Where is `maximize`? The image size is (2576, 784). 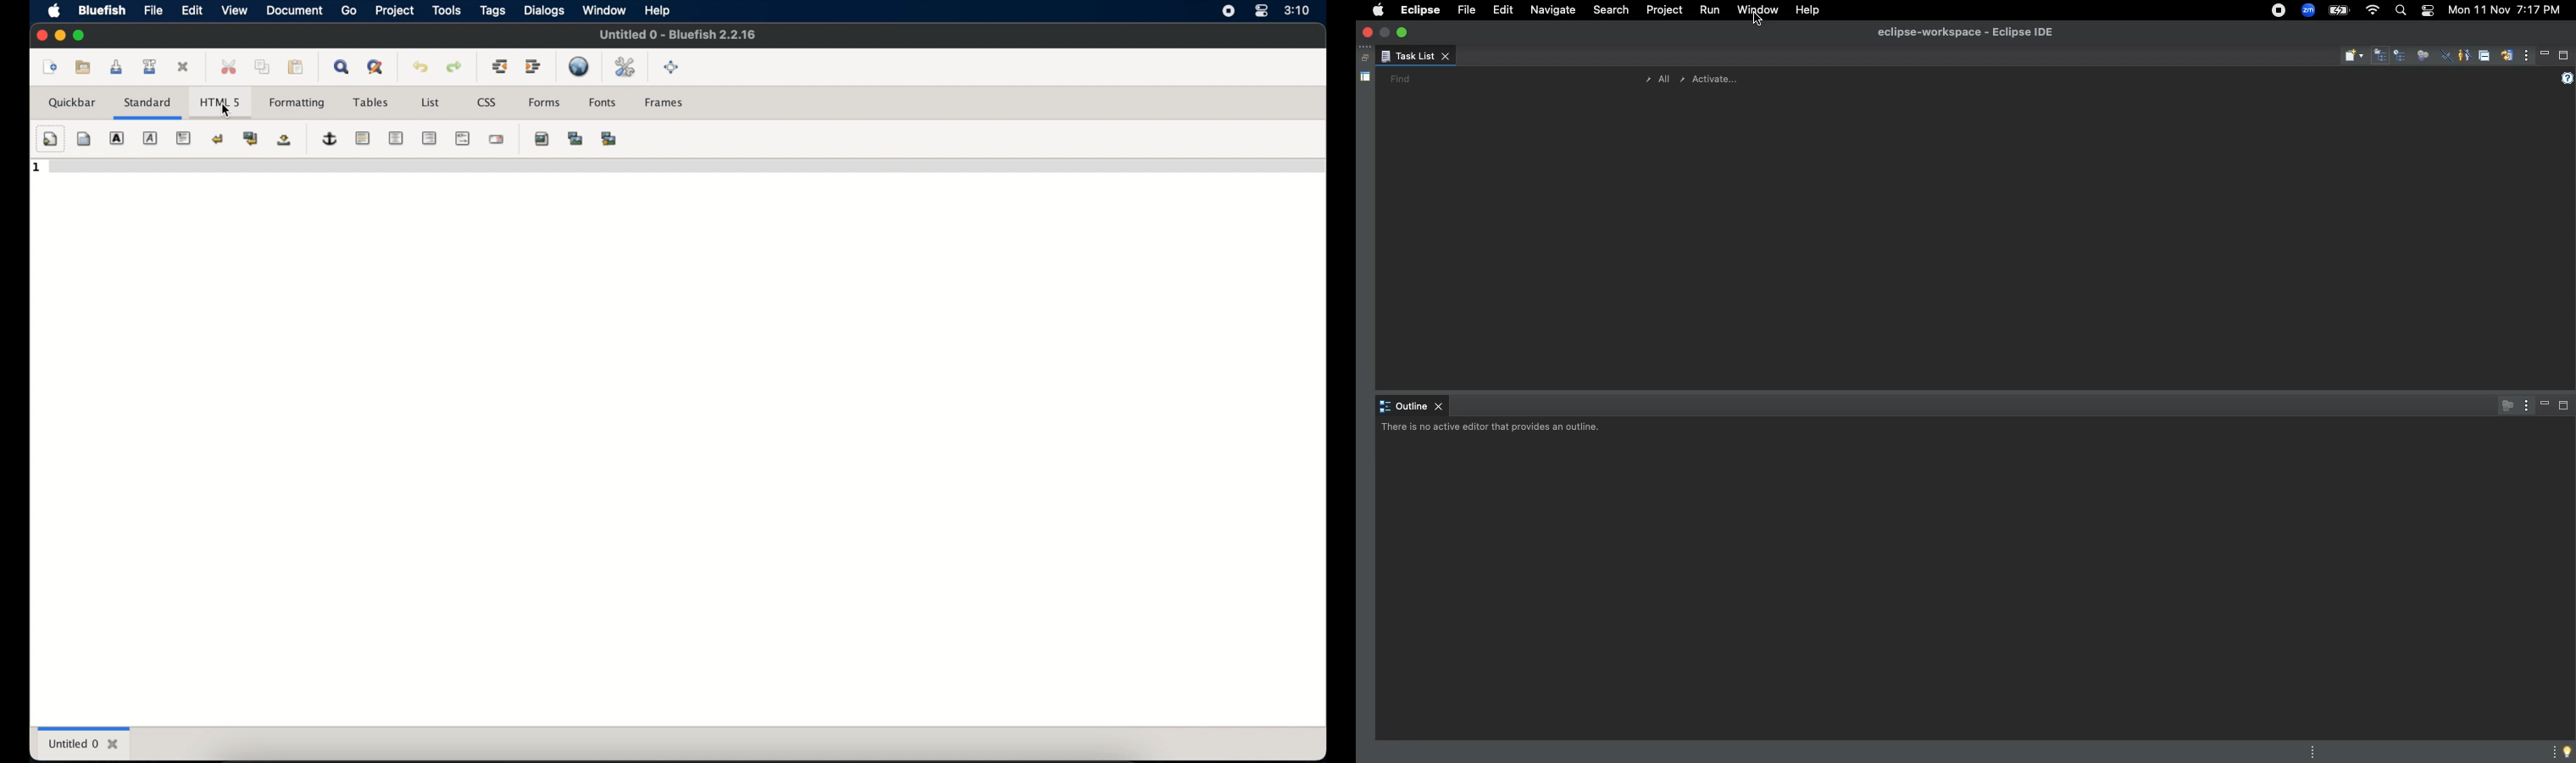 maximize is located at coordinates (80, 35).